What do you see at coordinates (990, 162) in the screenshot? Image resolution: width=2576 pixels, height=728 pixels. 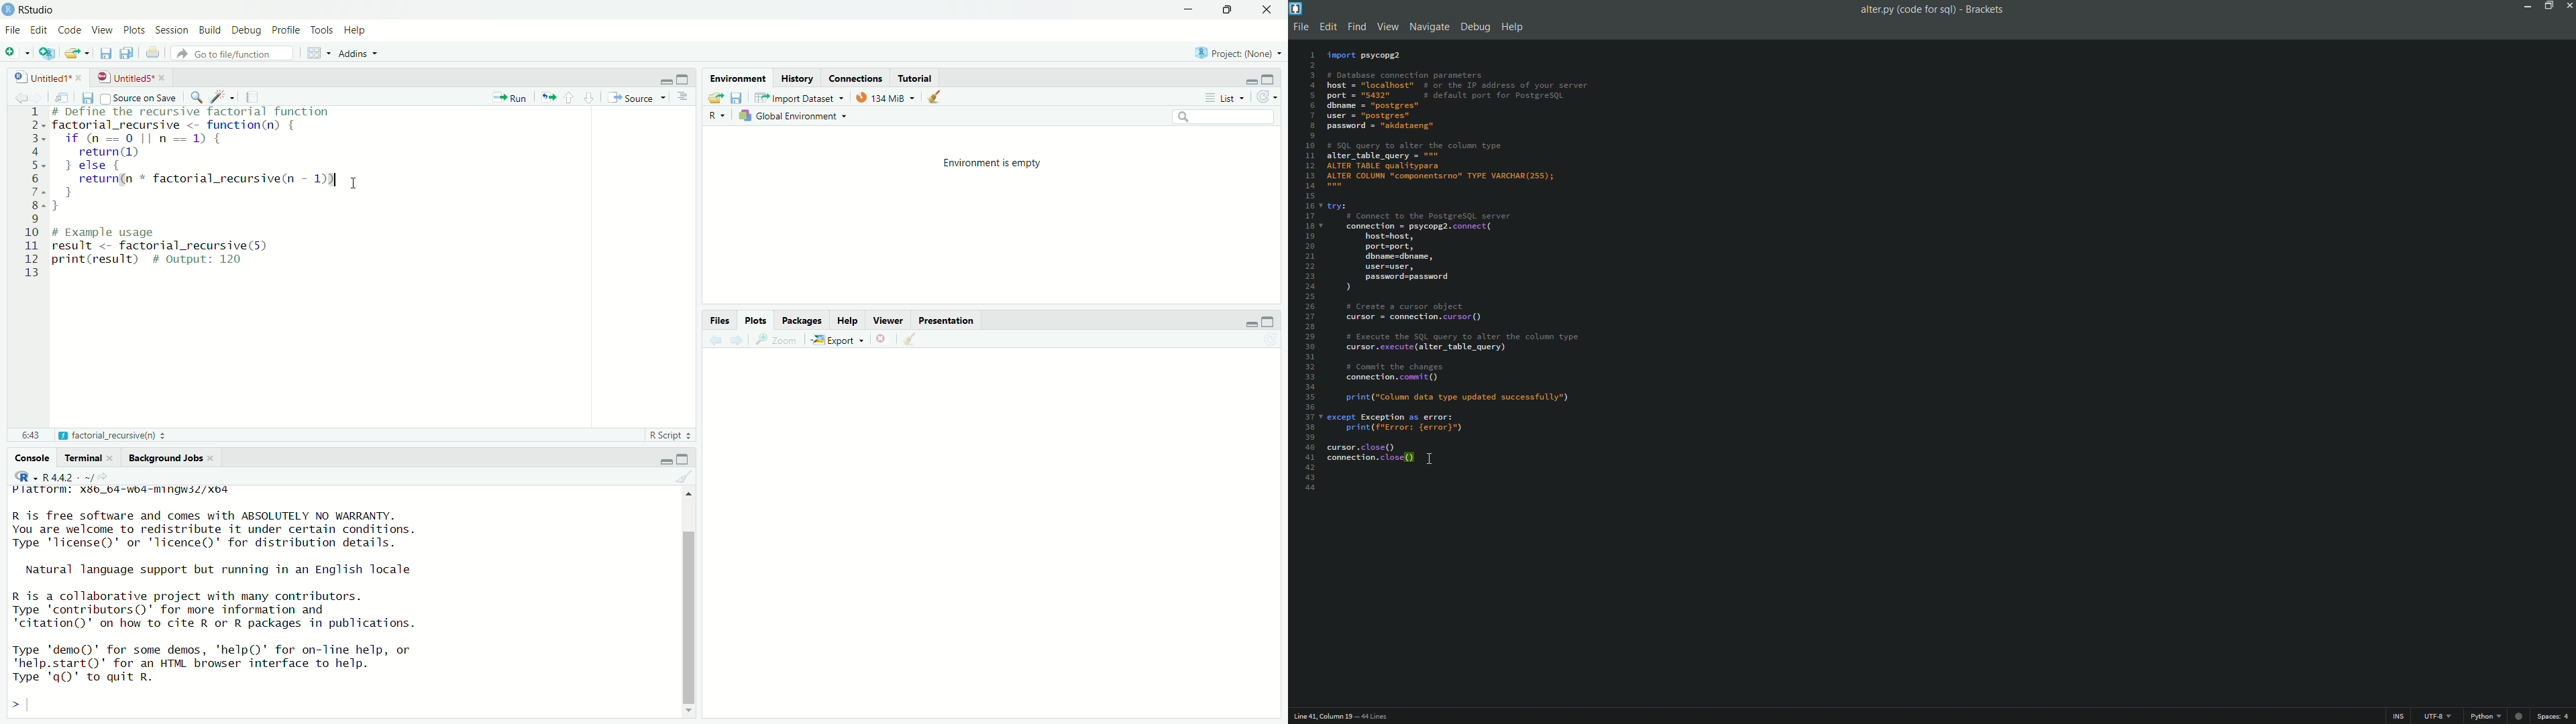 I see `Environment is empty` at bounding box center [990, 162].